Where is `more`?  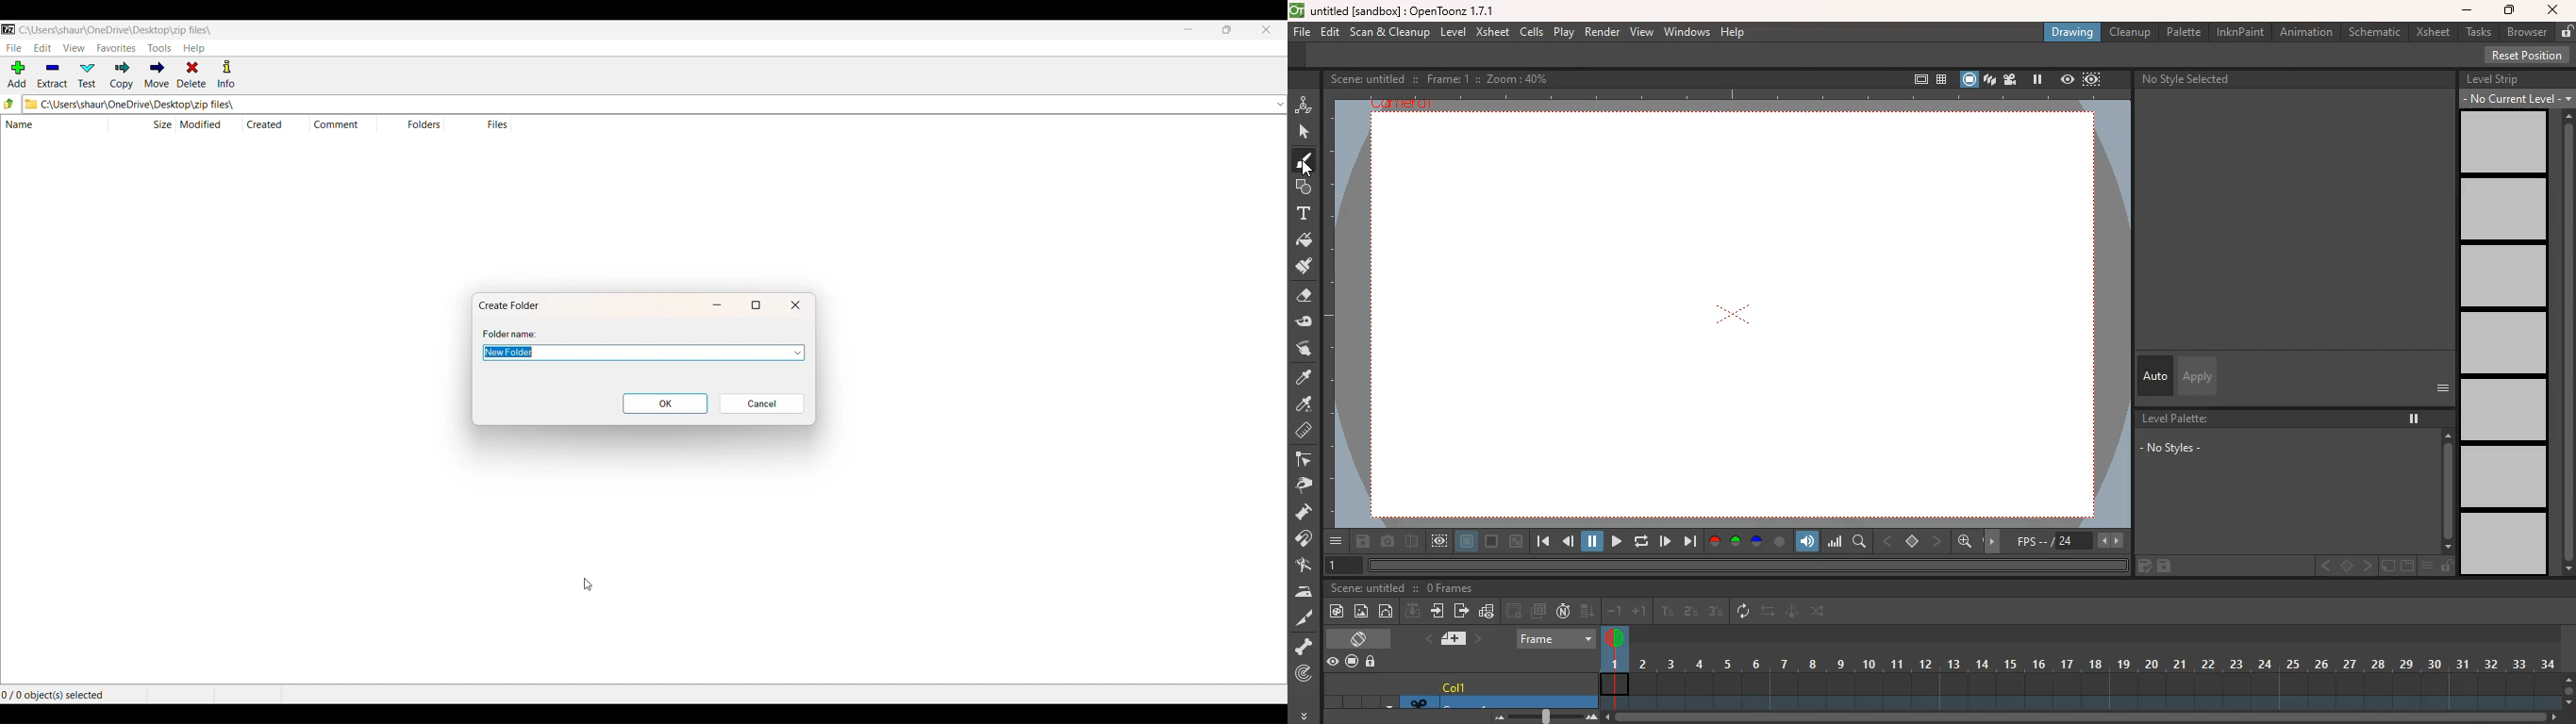
more is located at coordinates (2442, 387).